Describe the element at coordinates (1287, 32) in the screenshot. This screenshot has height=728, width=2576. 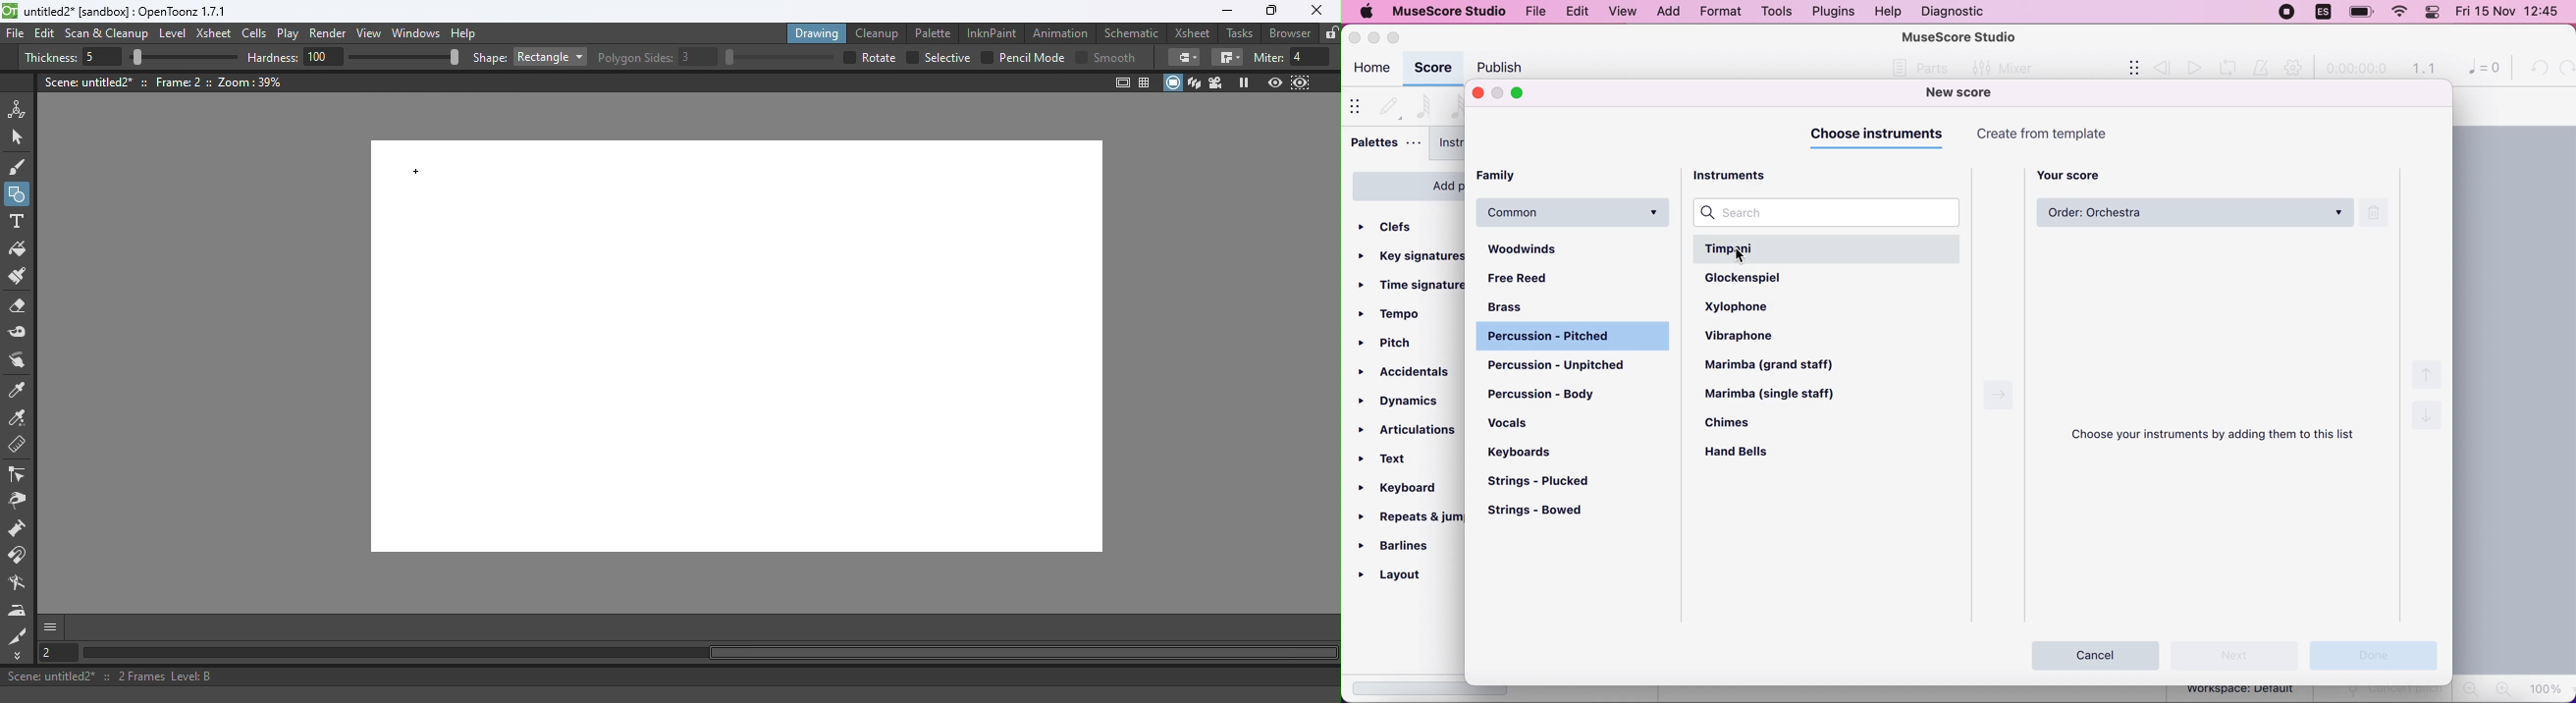
I see `Browser` at that location.